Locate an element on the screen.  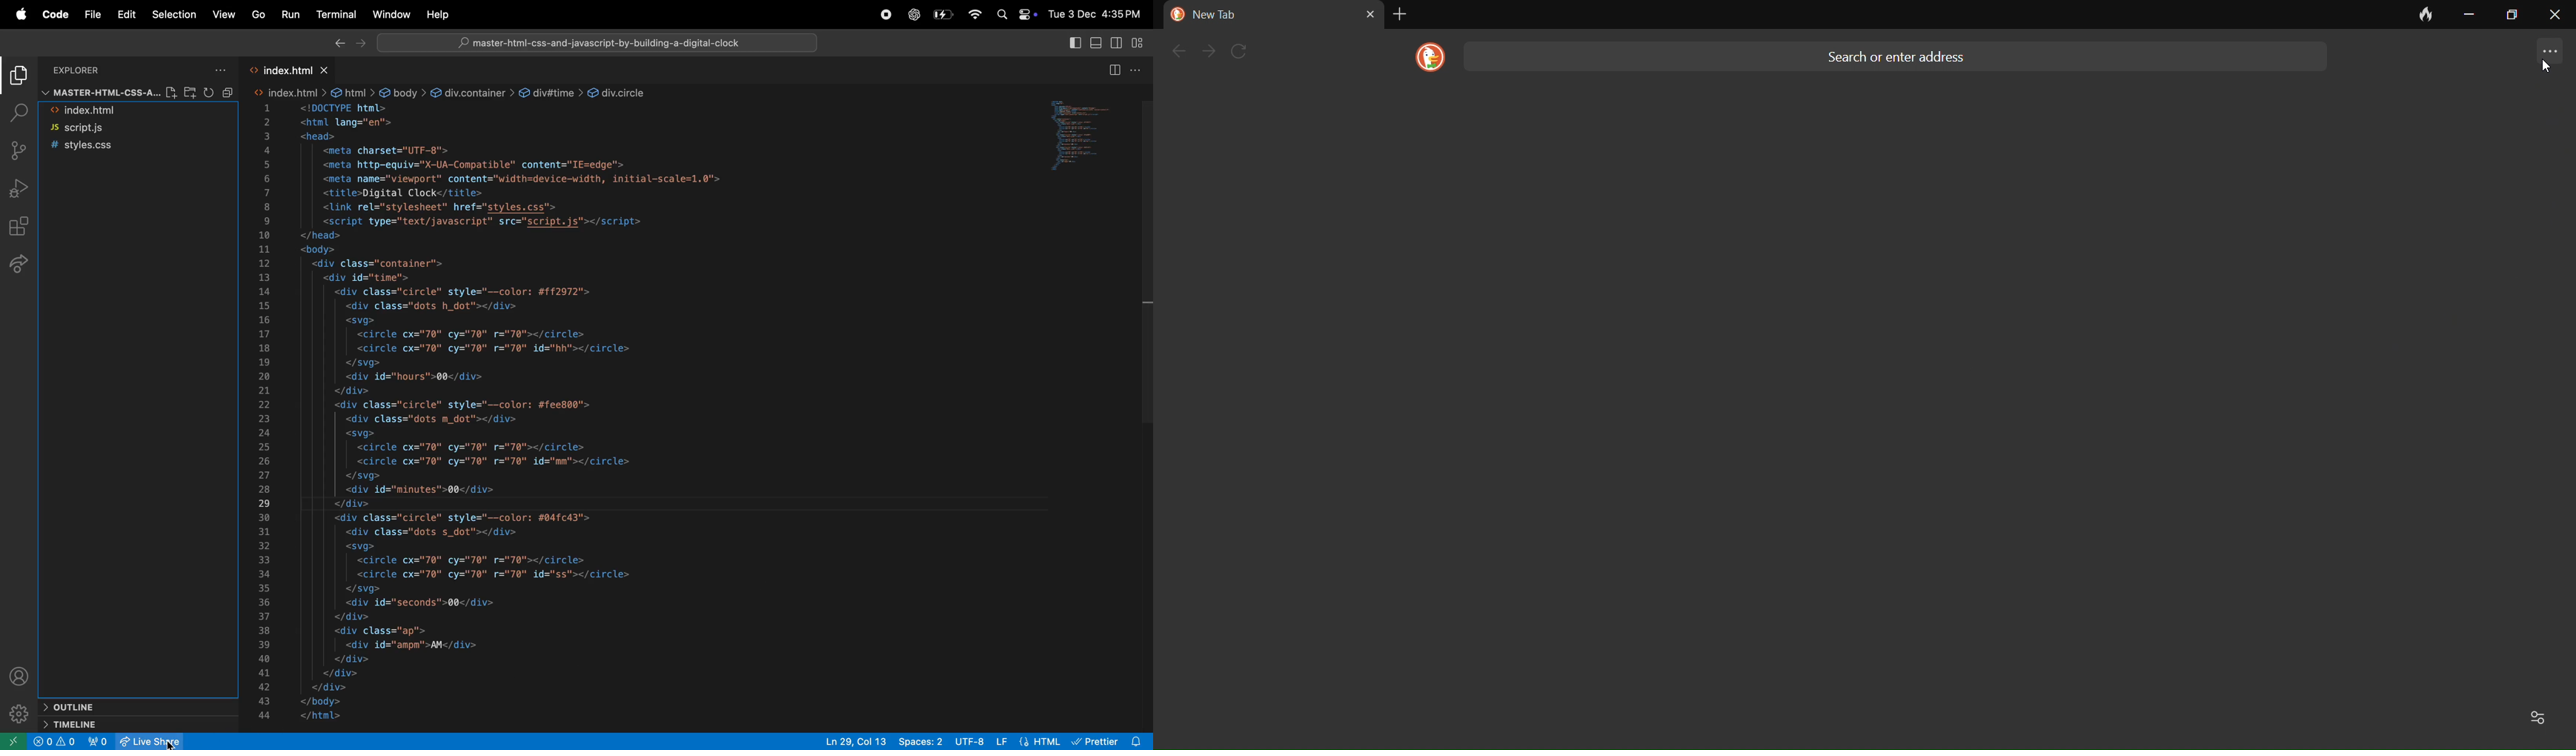
file is located at coordinates (90, 13).